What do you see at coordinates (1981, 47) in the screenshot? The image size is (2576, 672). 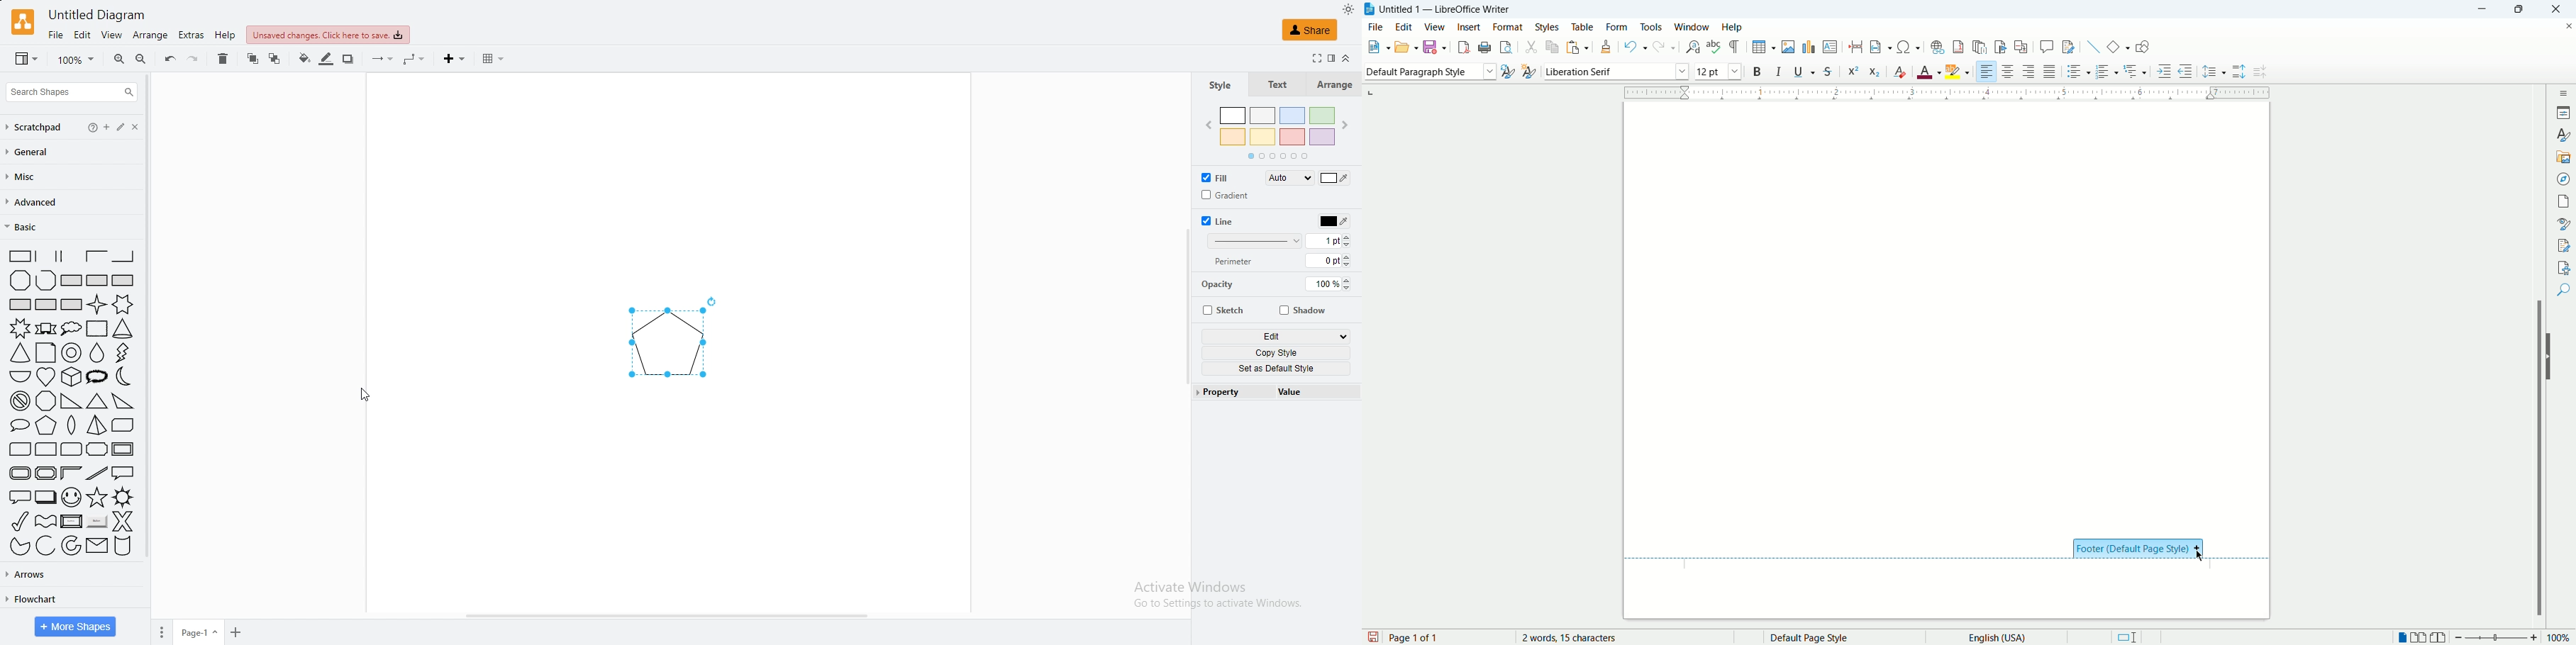 I see `insert endnote` at bounding box center [1981, 47].